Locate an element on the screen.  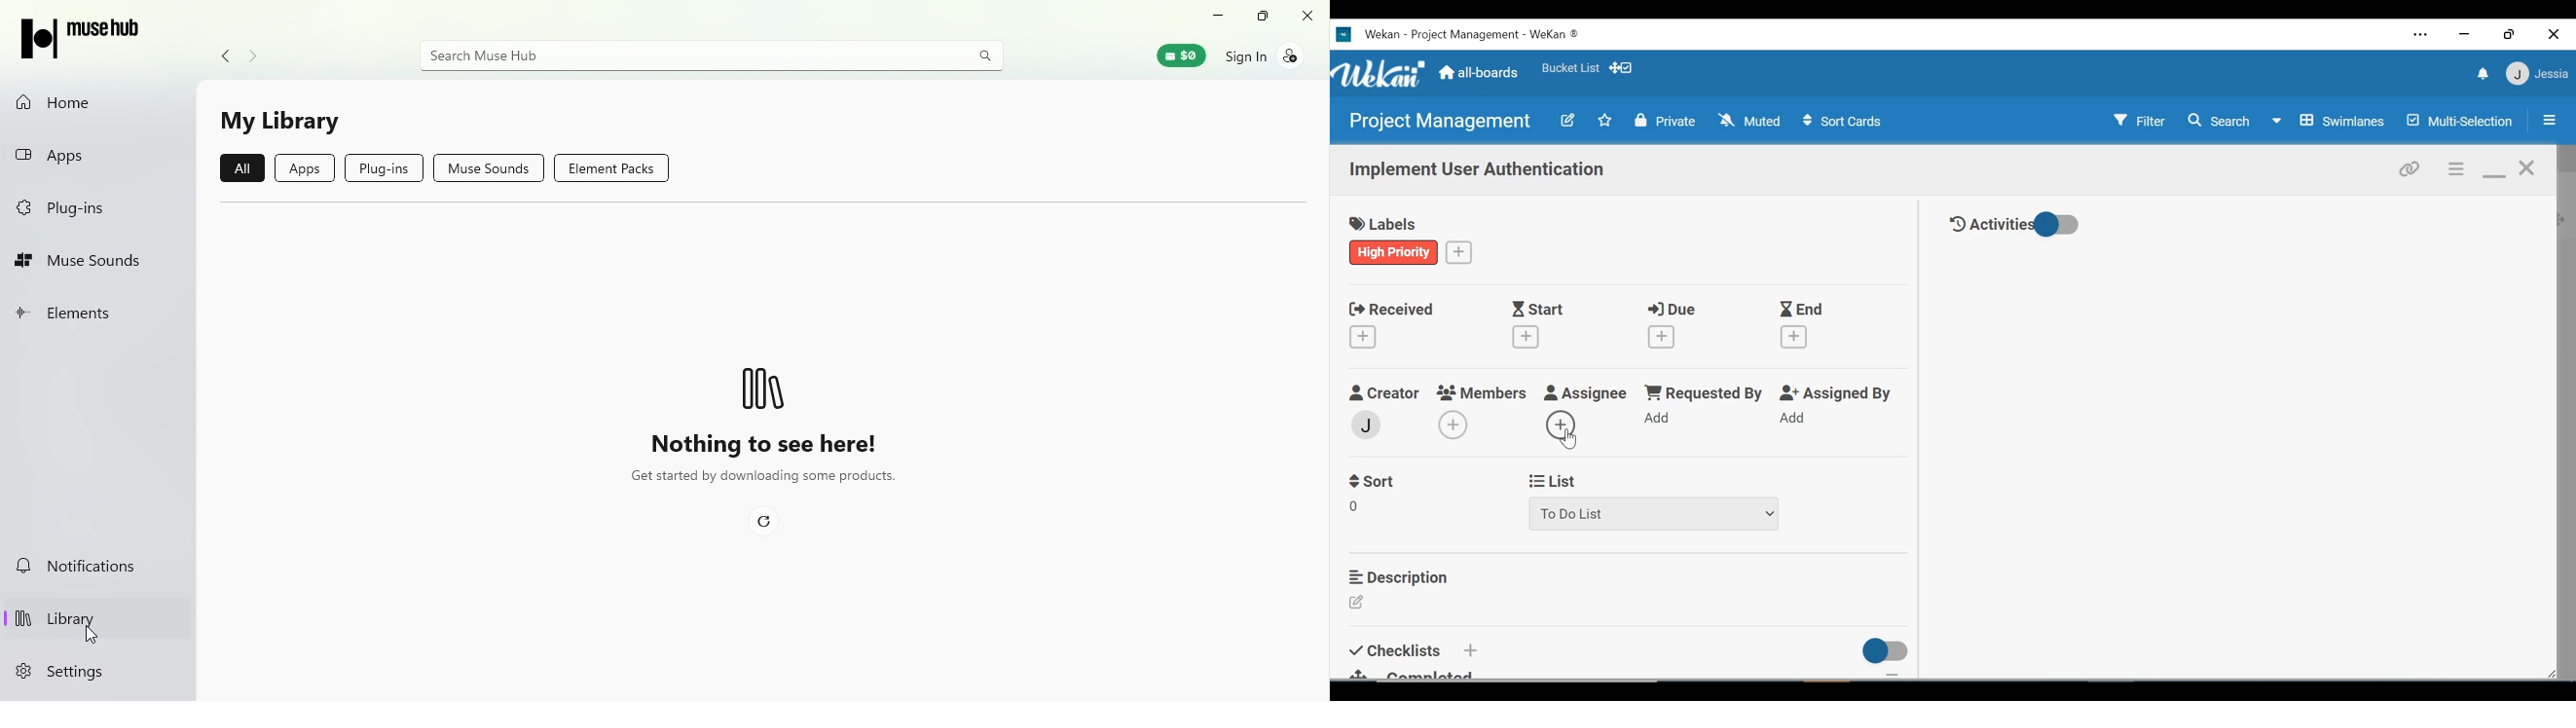
Apps is located at coordinates (77, 154).